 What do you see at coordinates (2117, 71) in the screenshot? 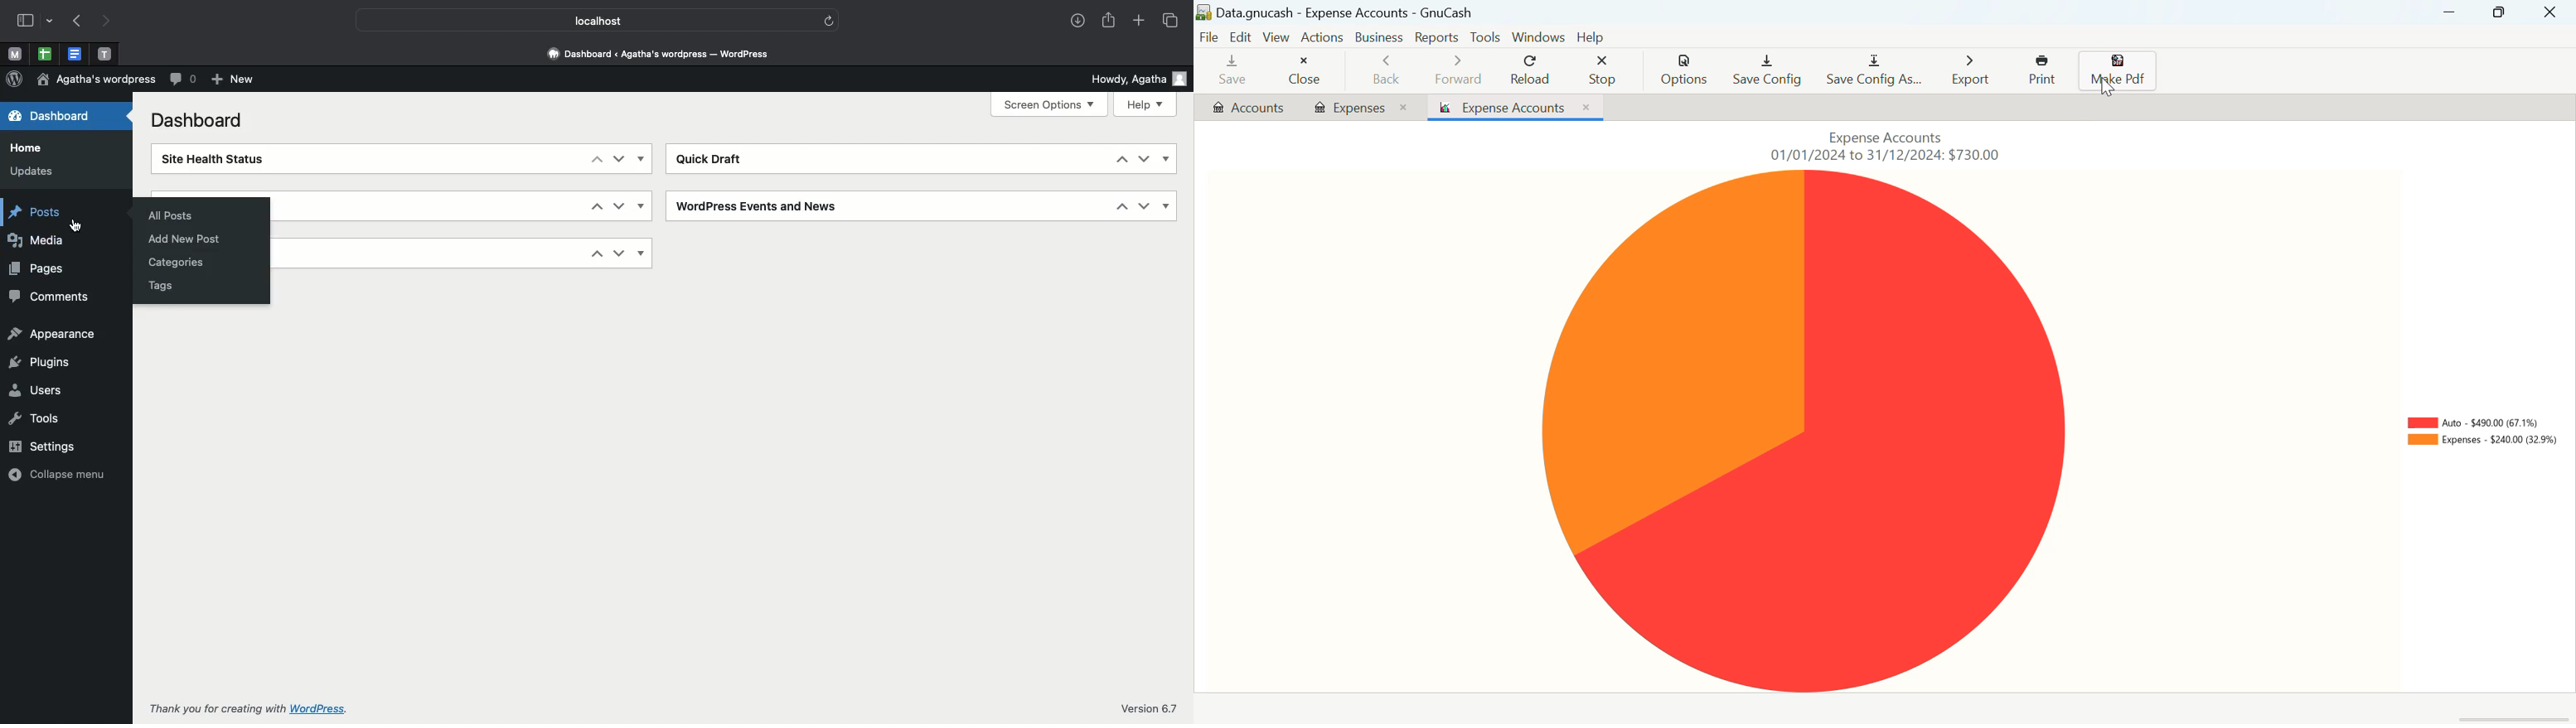
I see `Make Pdf` at bounding box center [2117, 71].